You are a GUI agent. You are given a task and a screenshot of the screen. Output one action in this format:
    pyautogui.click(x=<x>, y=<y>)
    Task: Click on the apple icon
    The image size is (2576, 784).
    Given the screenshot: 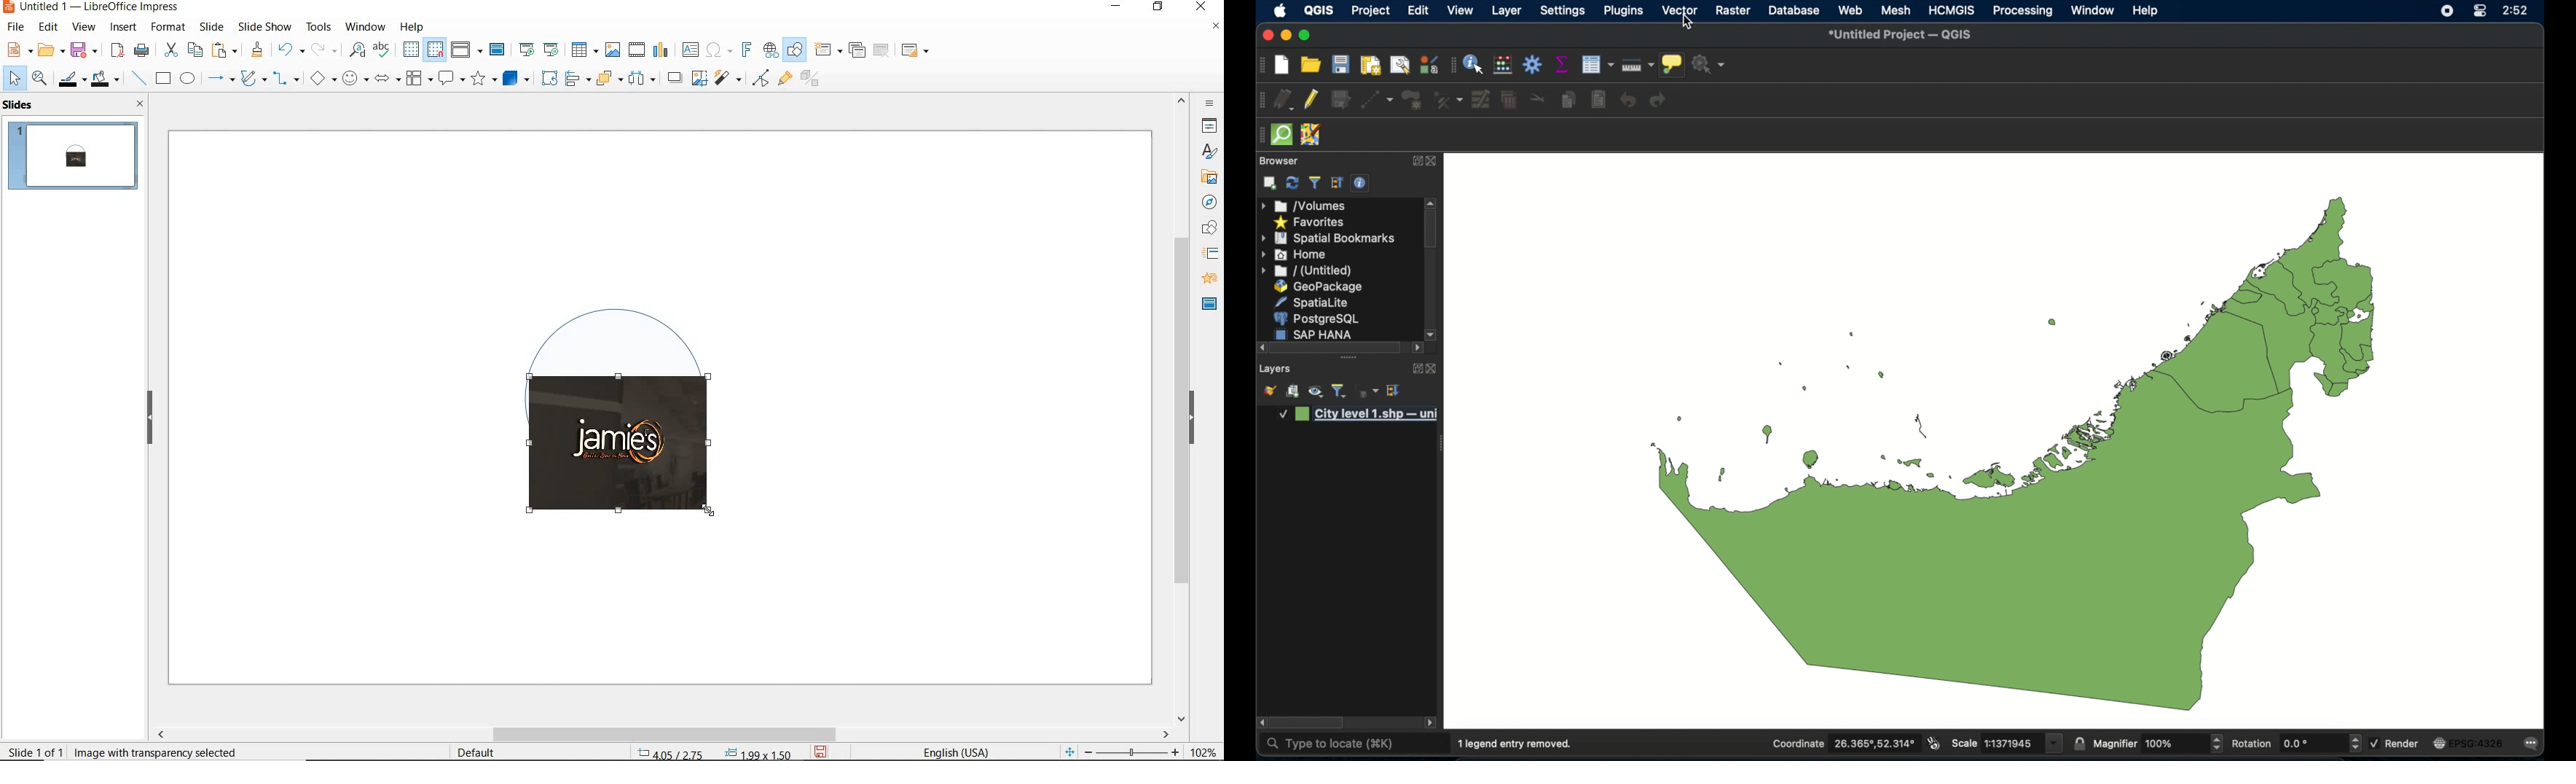 What is the action you would take?
    pyautogui.click(x=1281, y=11)
    